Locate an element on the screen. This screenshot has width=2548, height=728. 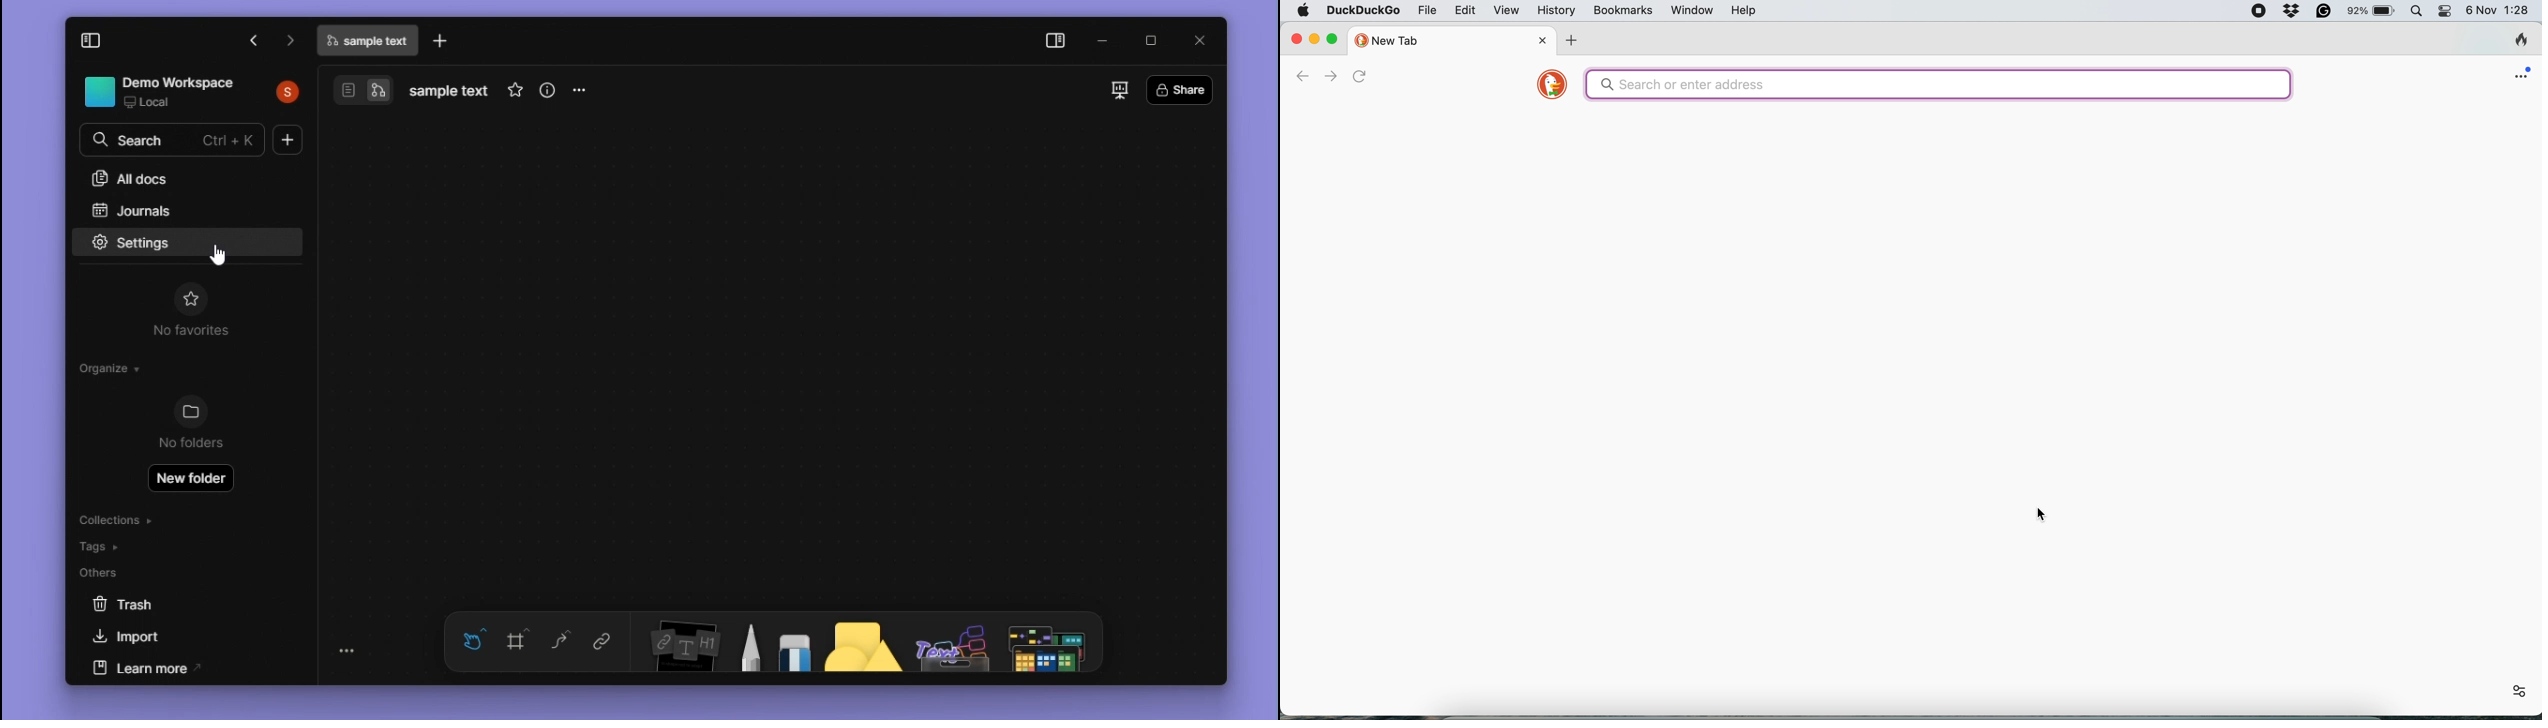
duckduckgo is located at coordinates (1363, 11).